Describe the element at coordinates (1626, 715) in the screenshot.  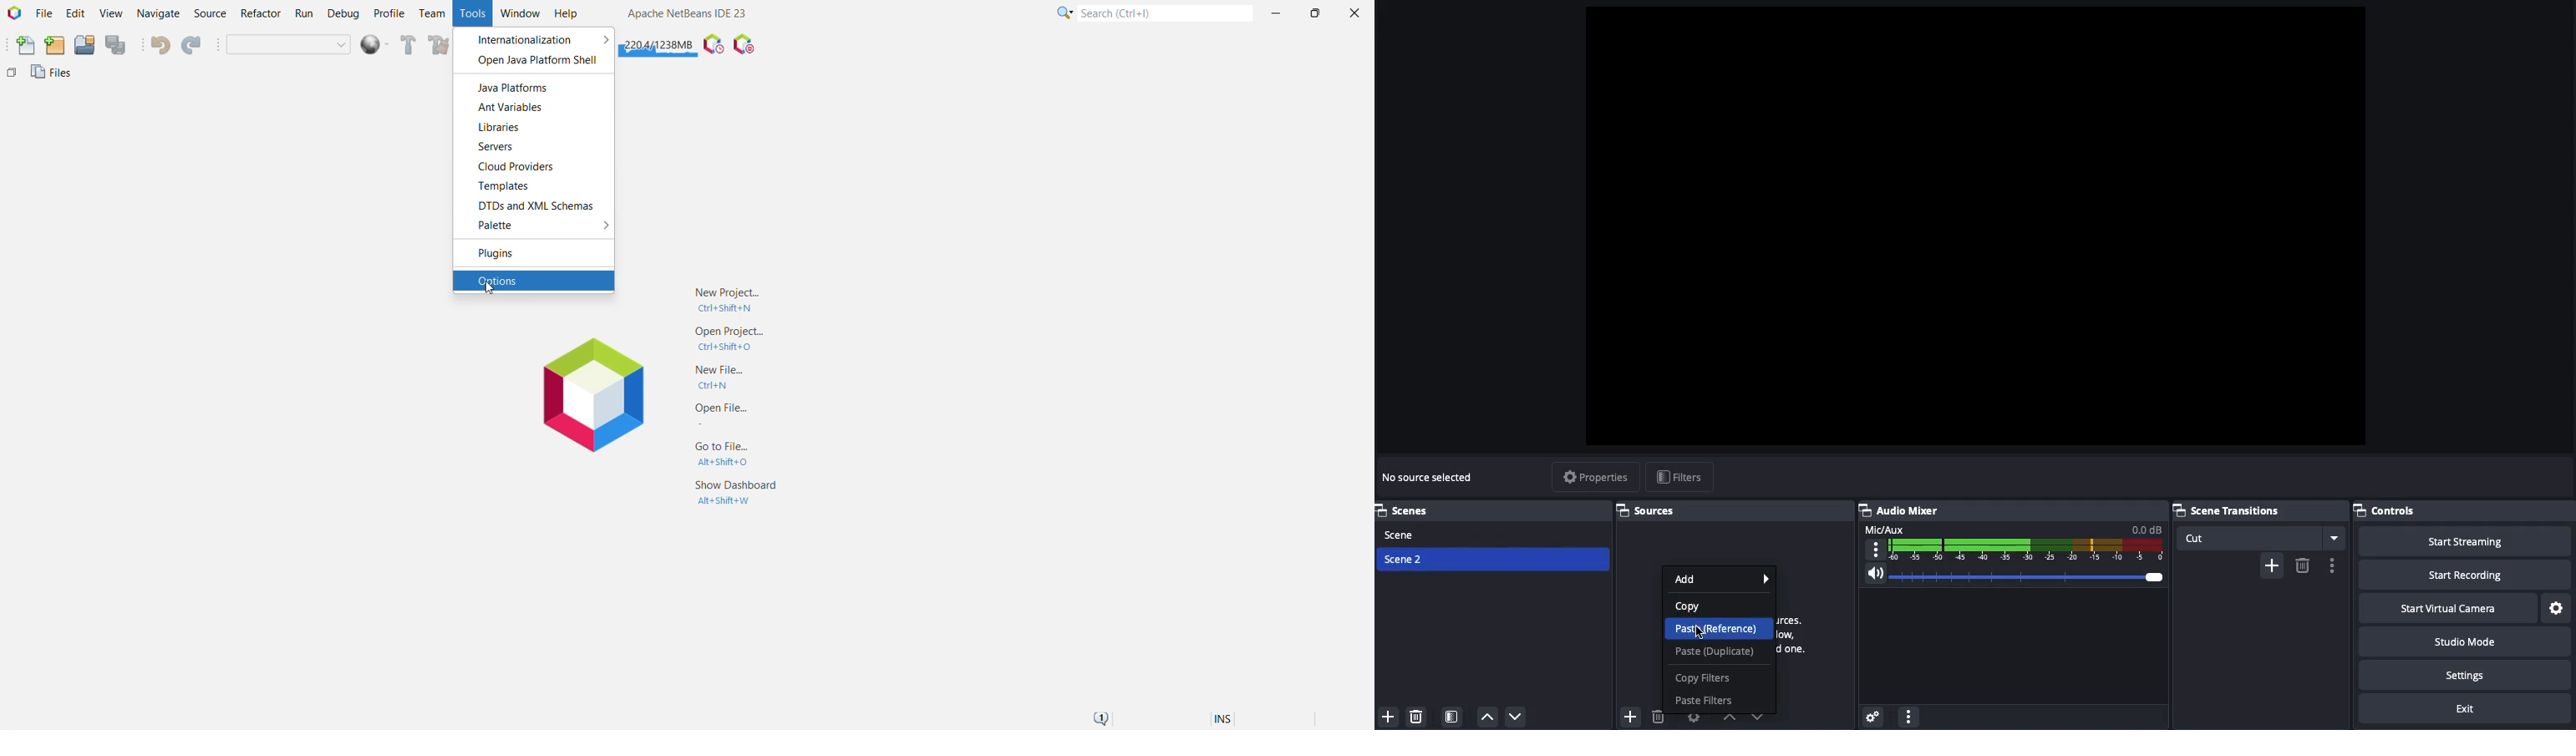
I see `add` at that location.